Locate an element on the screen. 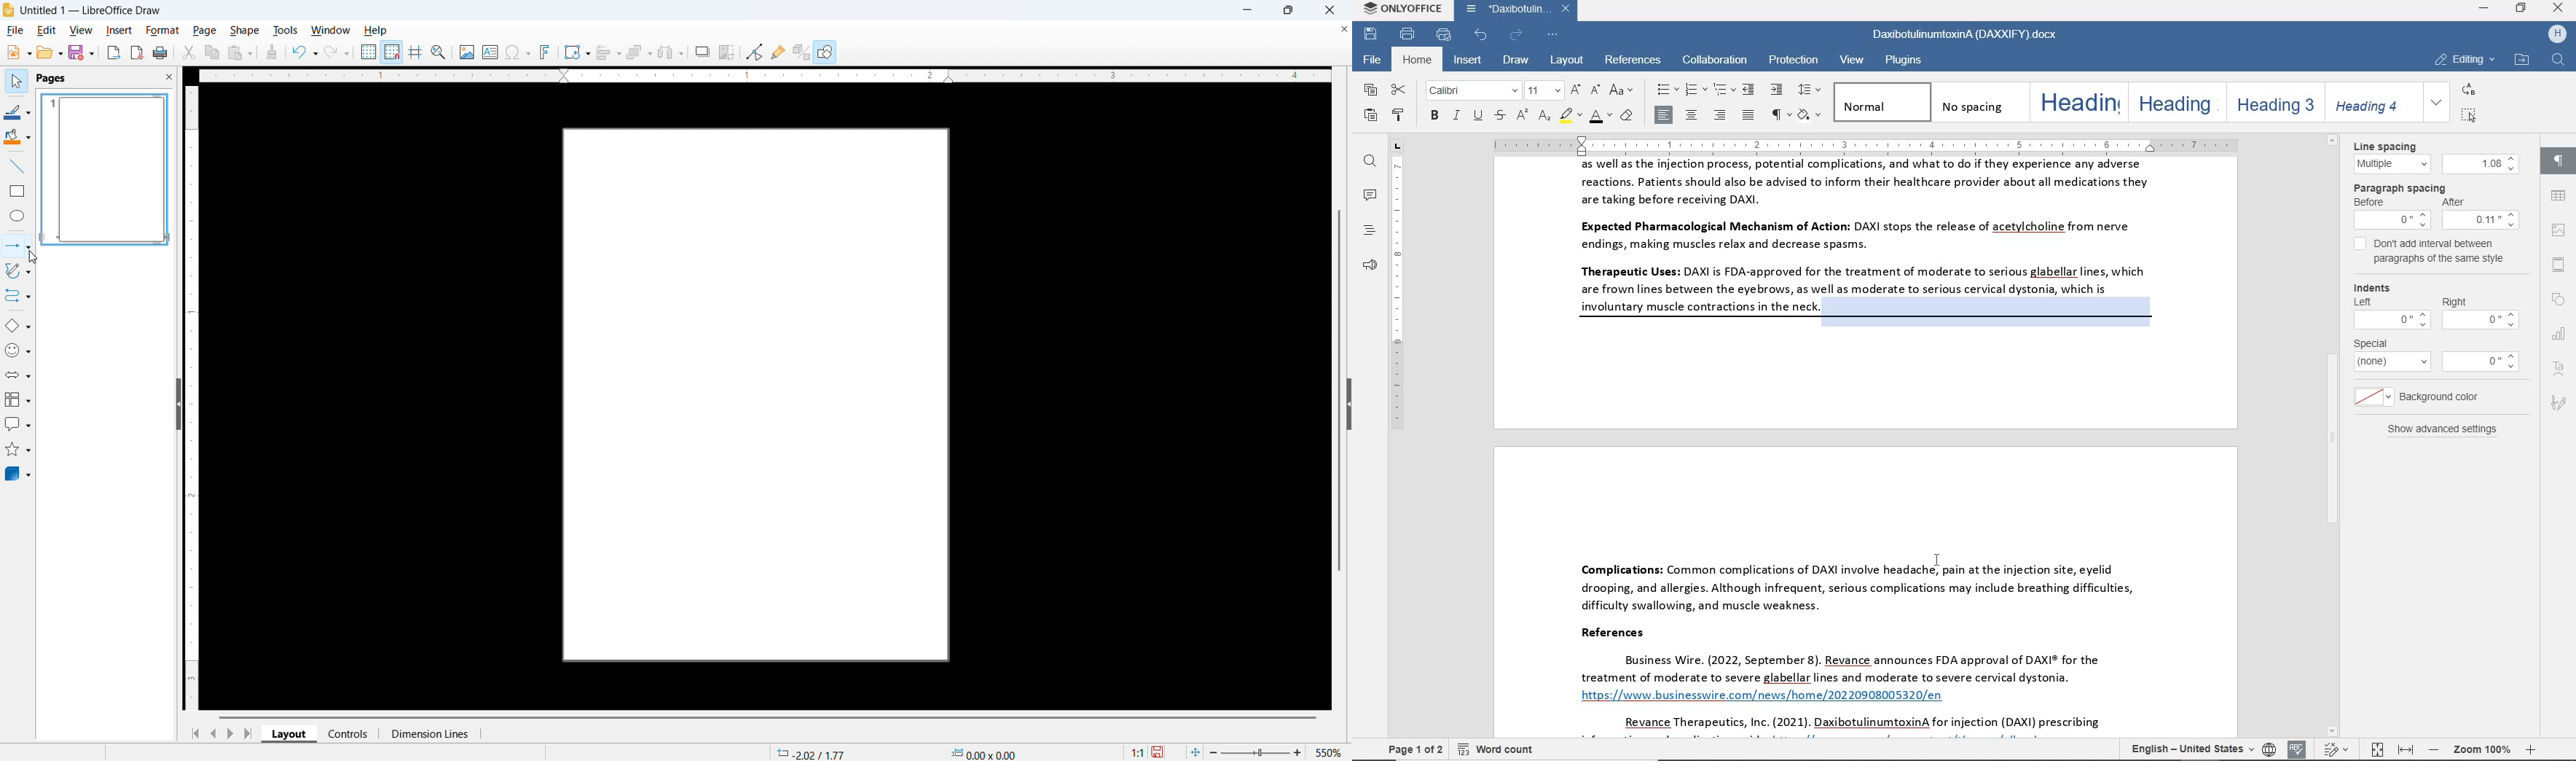 This screenshot has height=784, width=2576. paste is located at coordinates (1371, 117).